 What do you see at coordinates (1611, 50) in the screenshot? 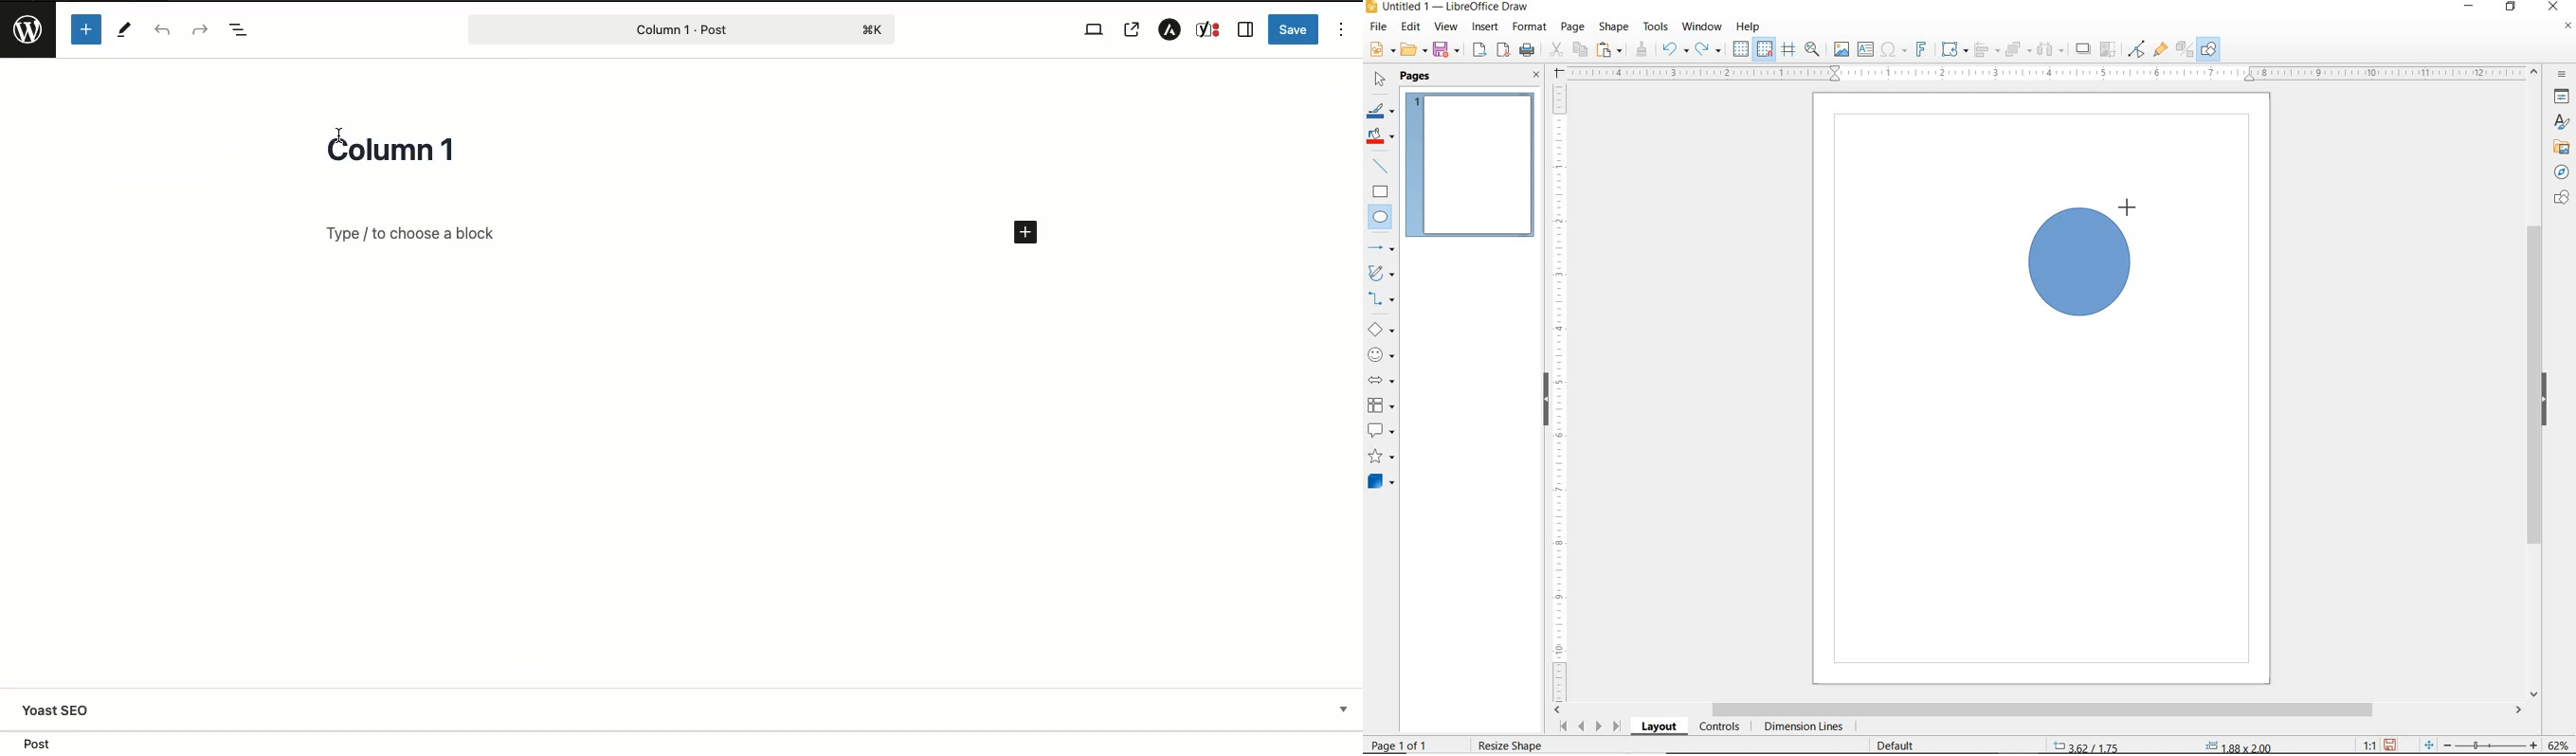
I see `PASTE` at bounding box center [1611, 50].